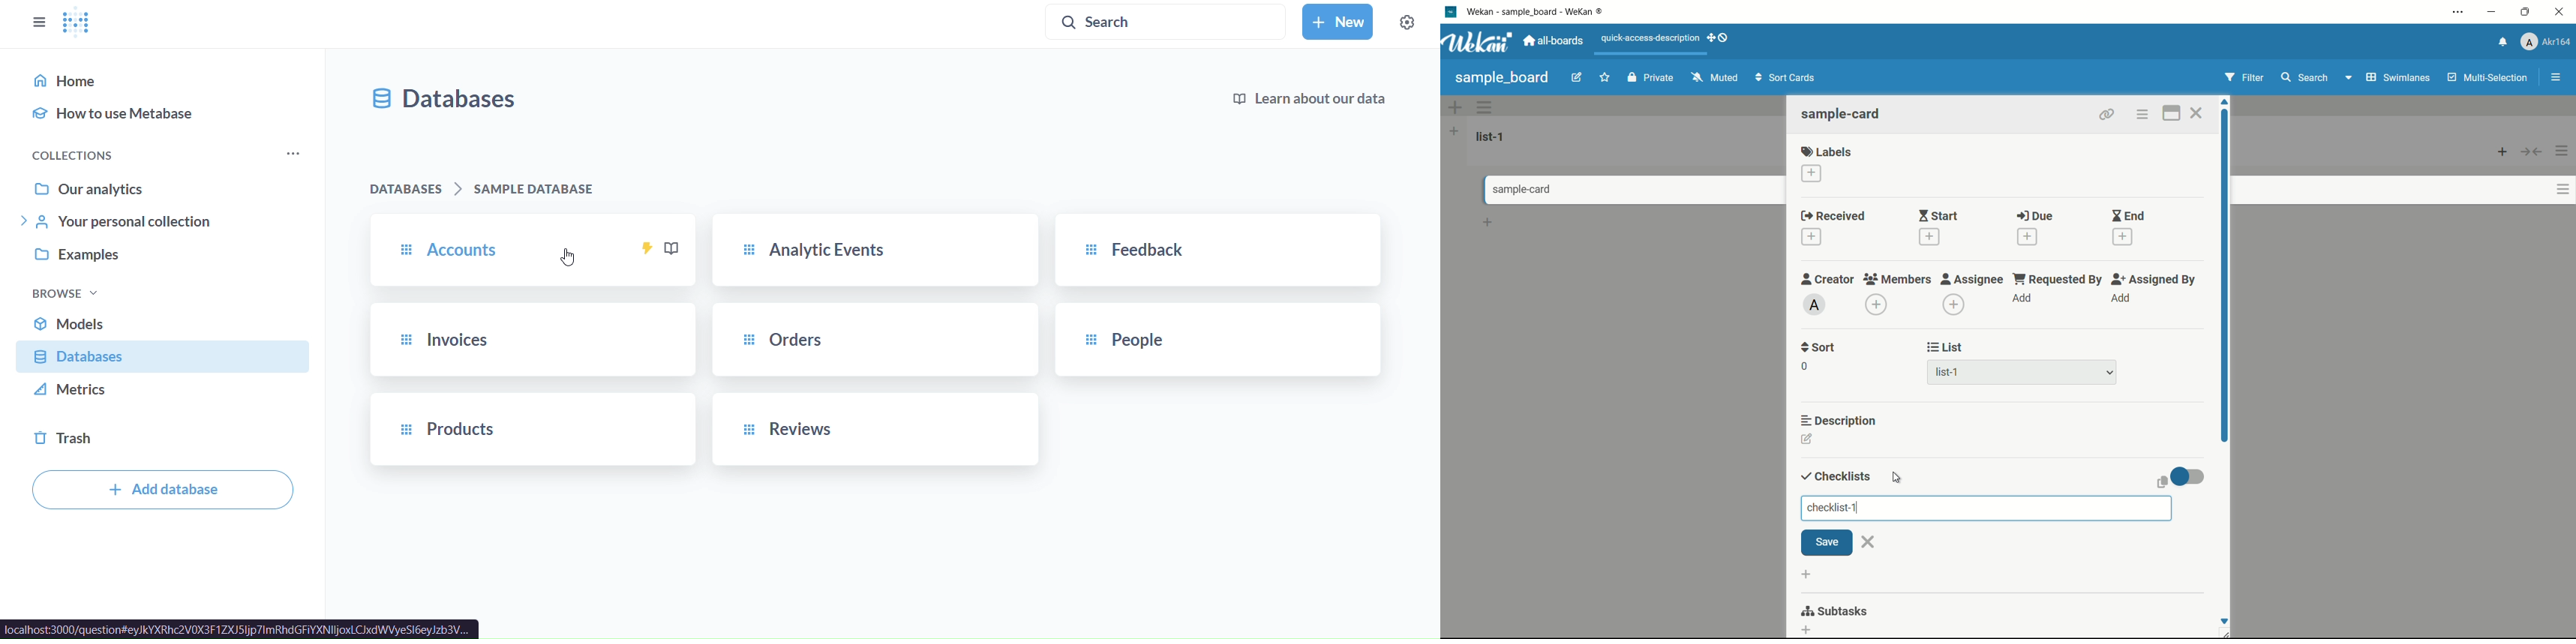 The height and width of the screenshot is (644, 2576). What do you see at coordinates (2491, 12) in the screenshot?
I see `minimize` at bounding box center [2491, 12].